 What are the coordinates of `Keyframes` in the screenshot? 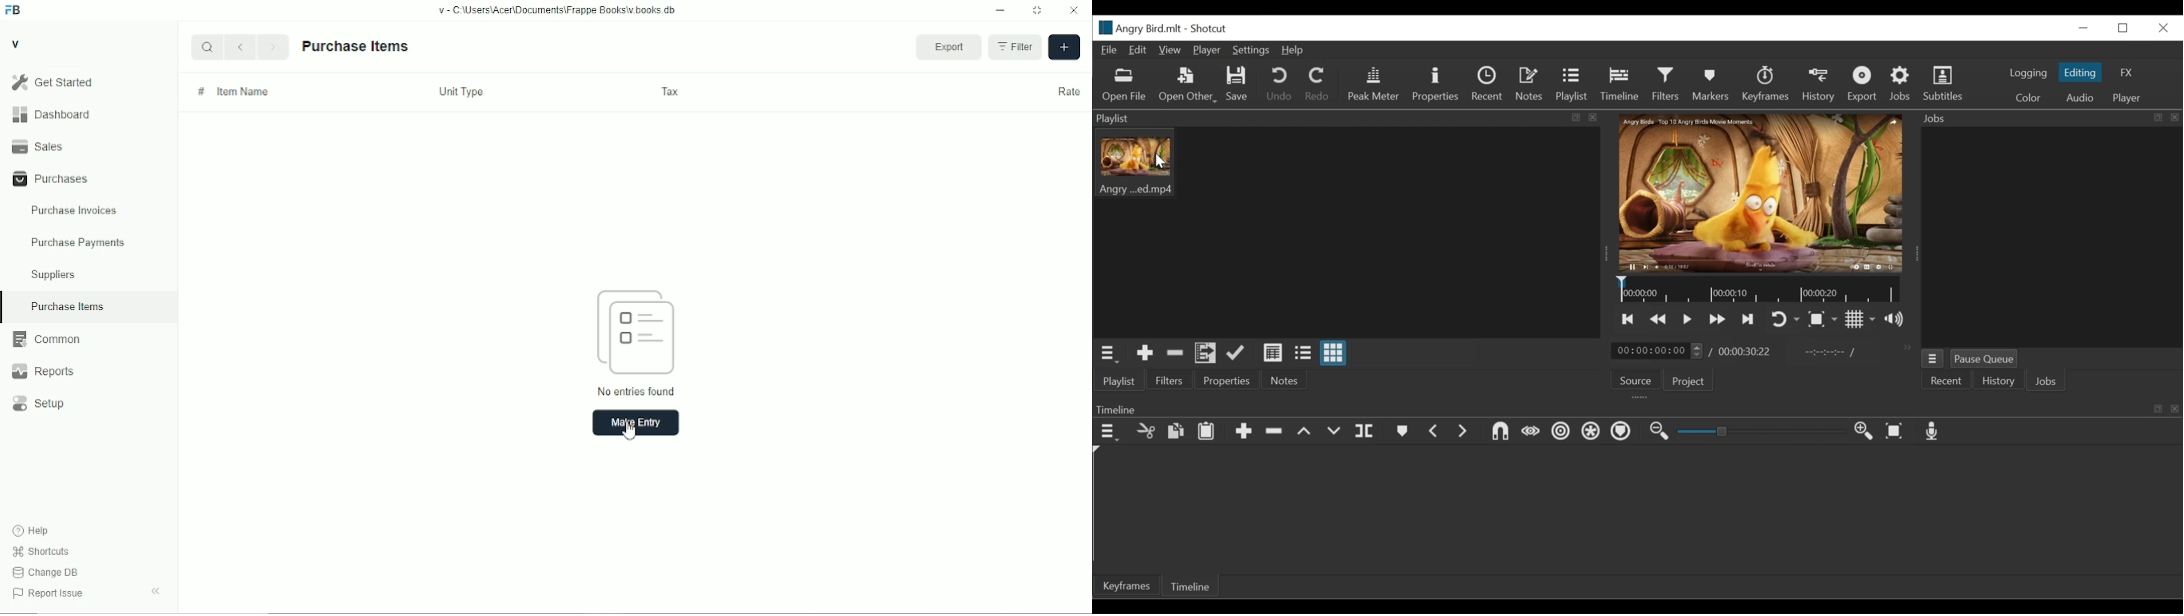 It's located at (1766, 84).